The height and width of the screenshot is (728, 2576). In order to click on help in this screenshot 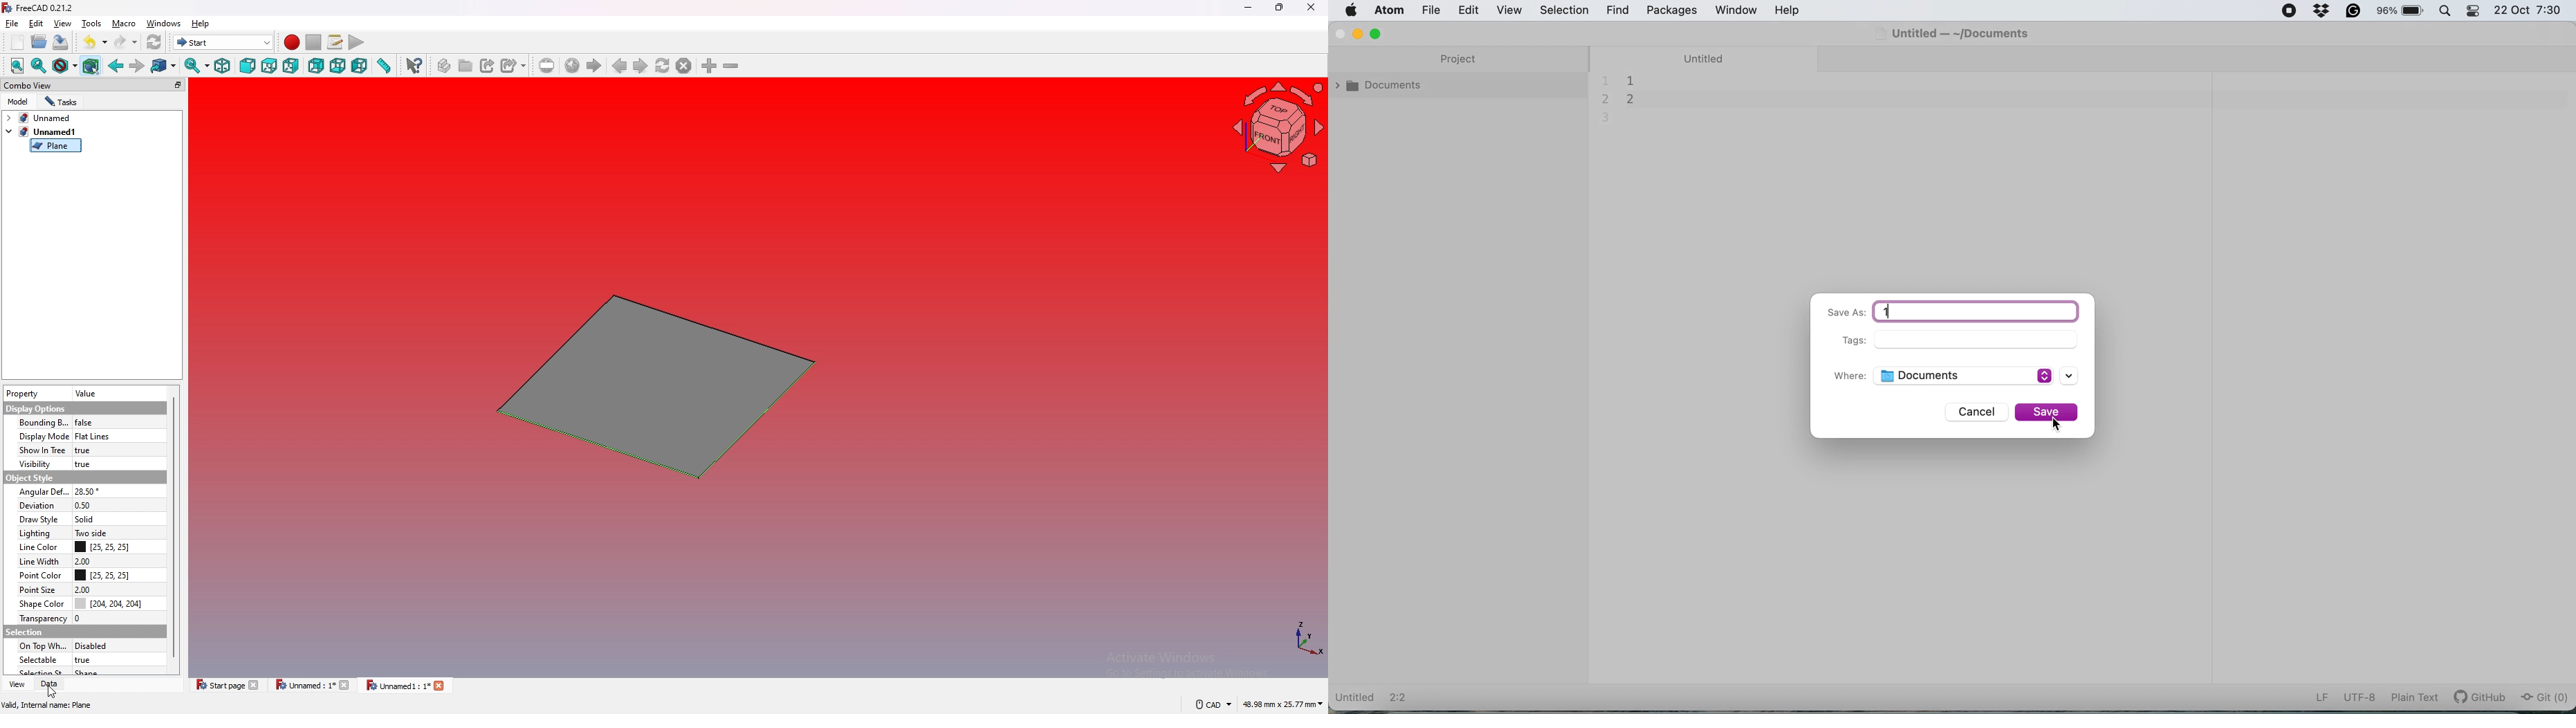, I will do `click(201, 24)`.